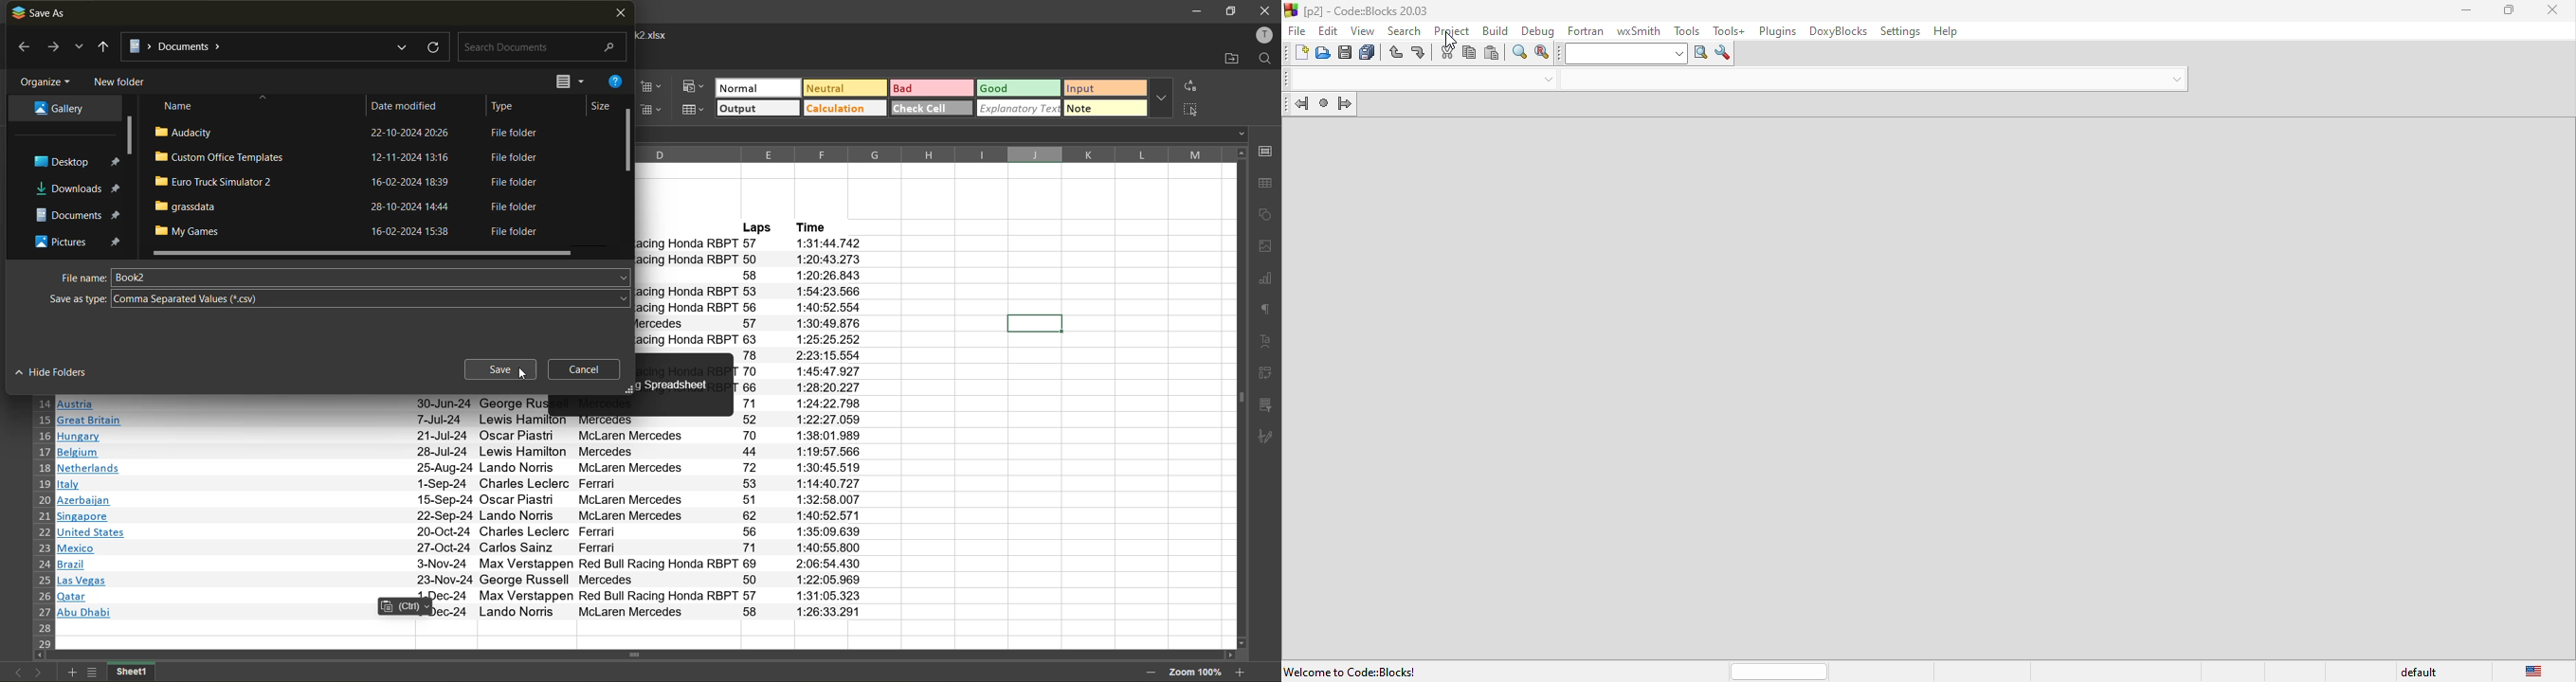 The image size is (2576, 700). What do you see at coordinates (946, 135) in the screenshot?
I see `formula bar` at bounding box center [946, 135].